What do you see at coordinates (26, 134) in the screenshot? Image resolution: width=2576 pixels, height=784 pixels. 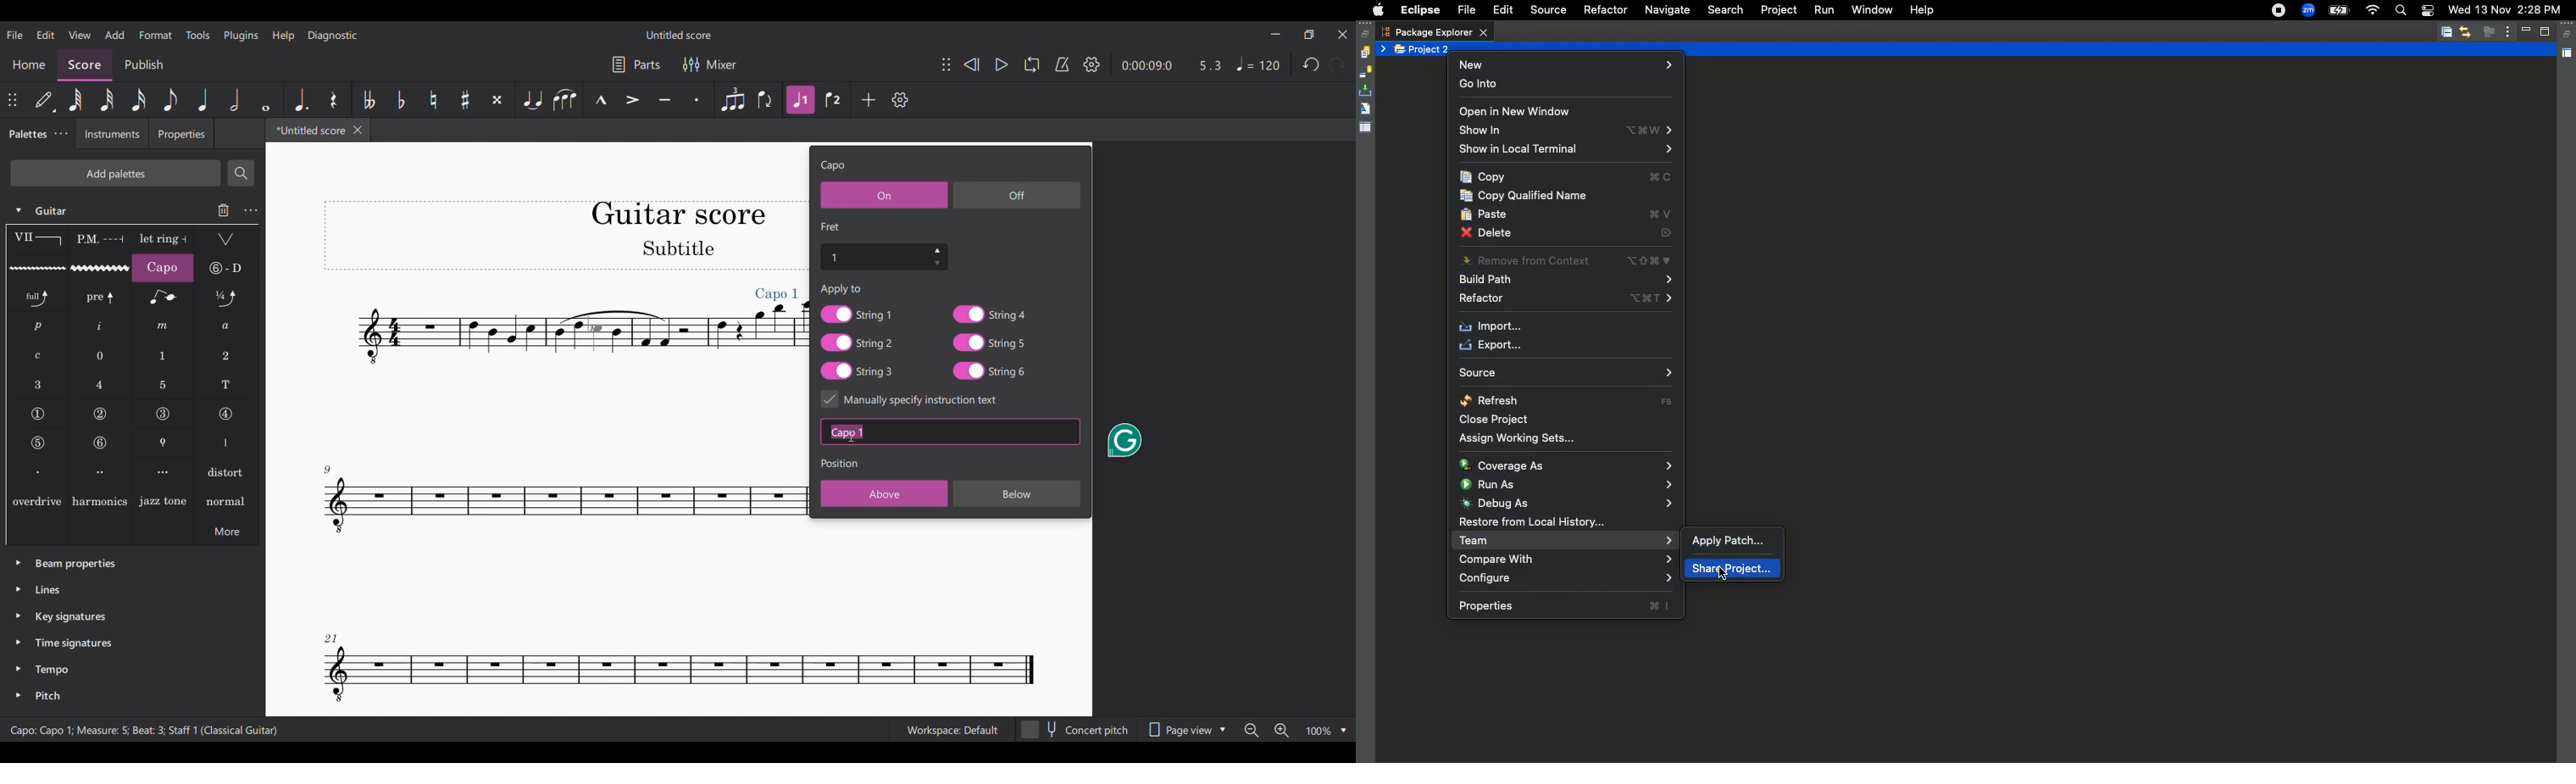 I see `Palettes, current tab` at bounding box center [26, 134].